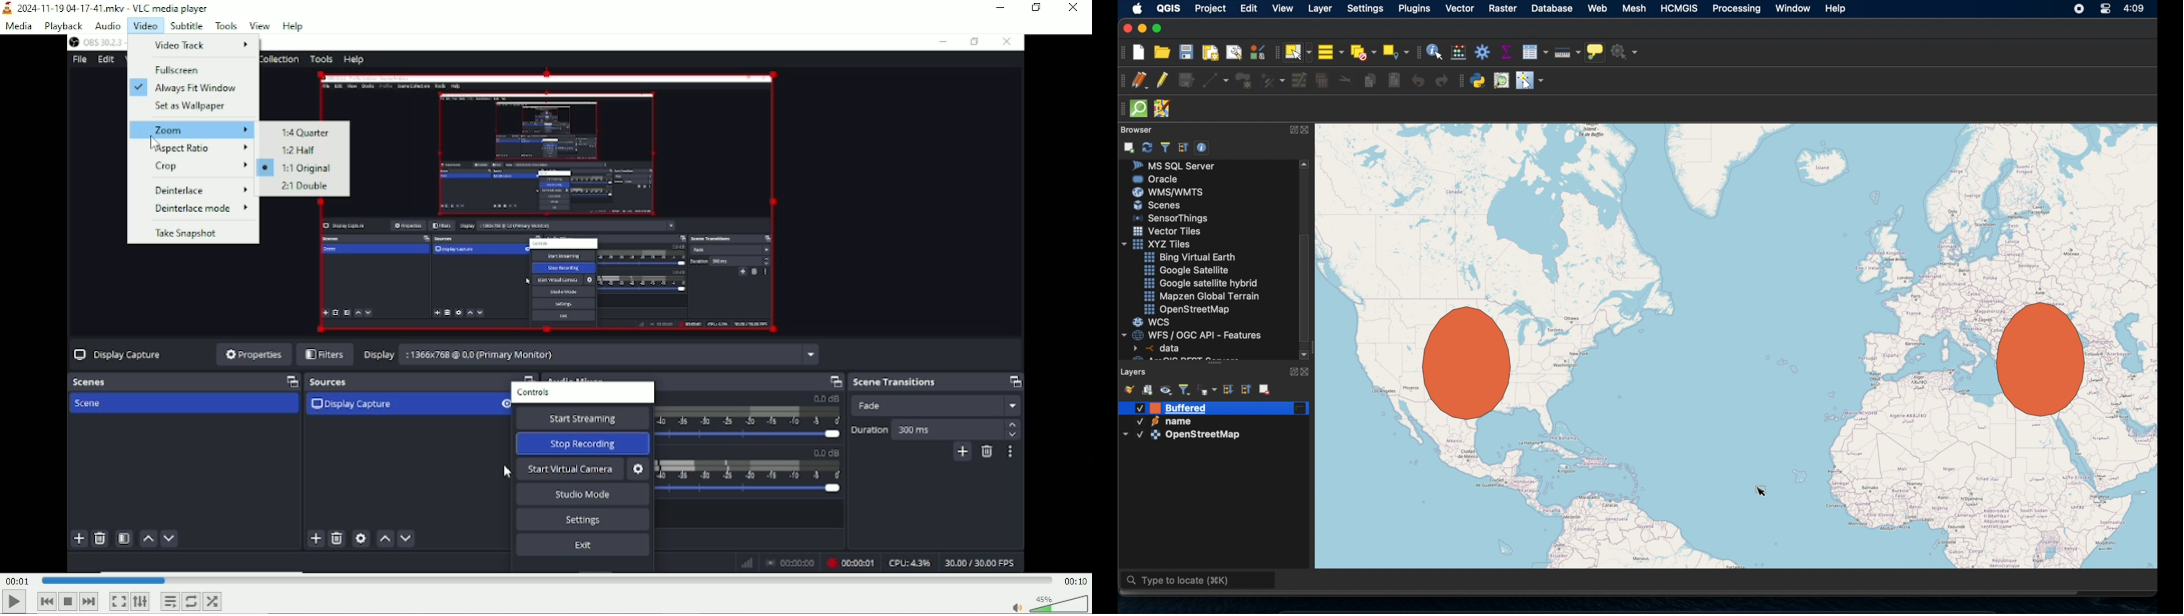 The width and height of the screenshot is (2184, 616). I want to click on Total duration, so click(1074, 582).